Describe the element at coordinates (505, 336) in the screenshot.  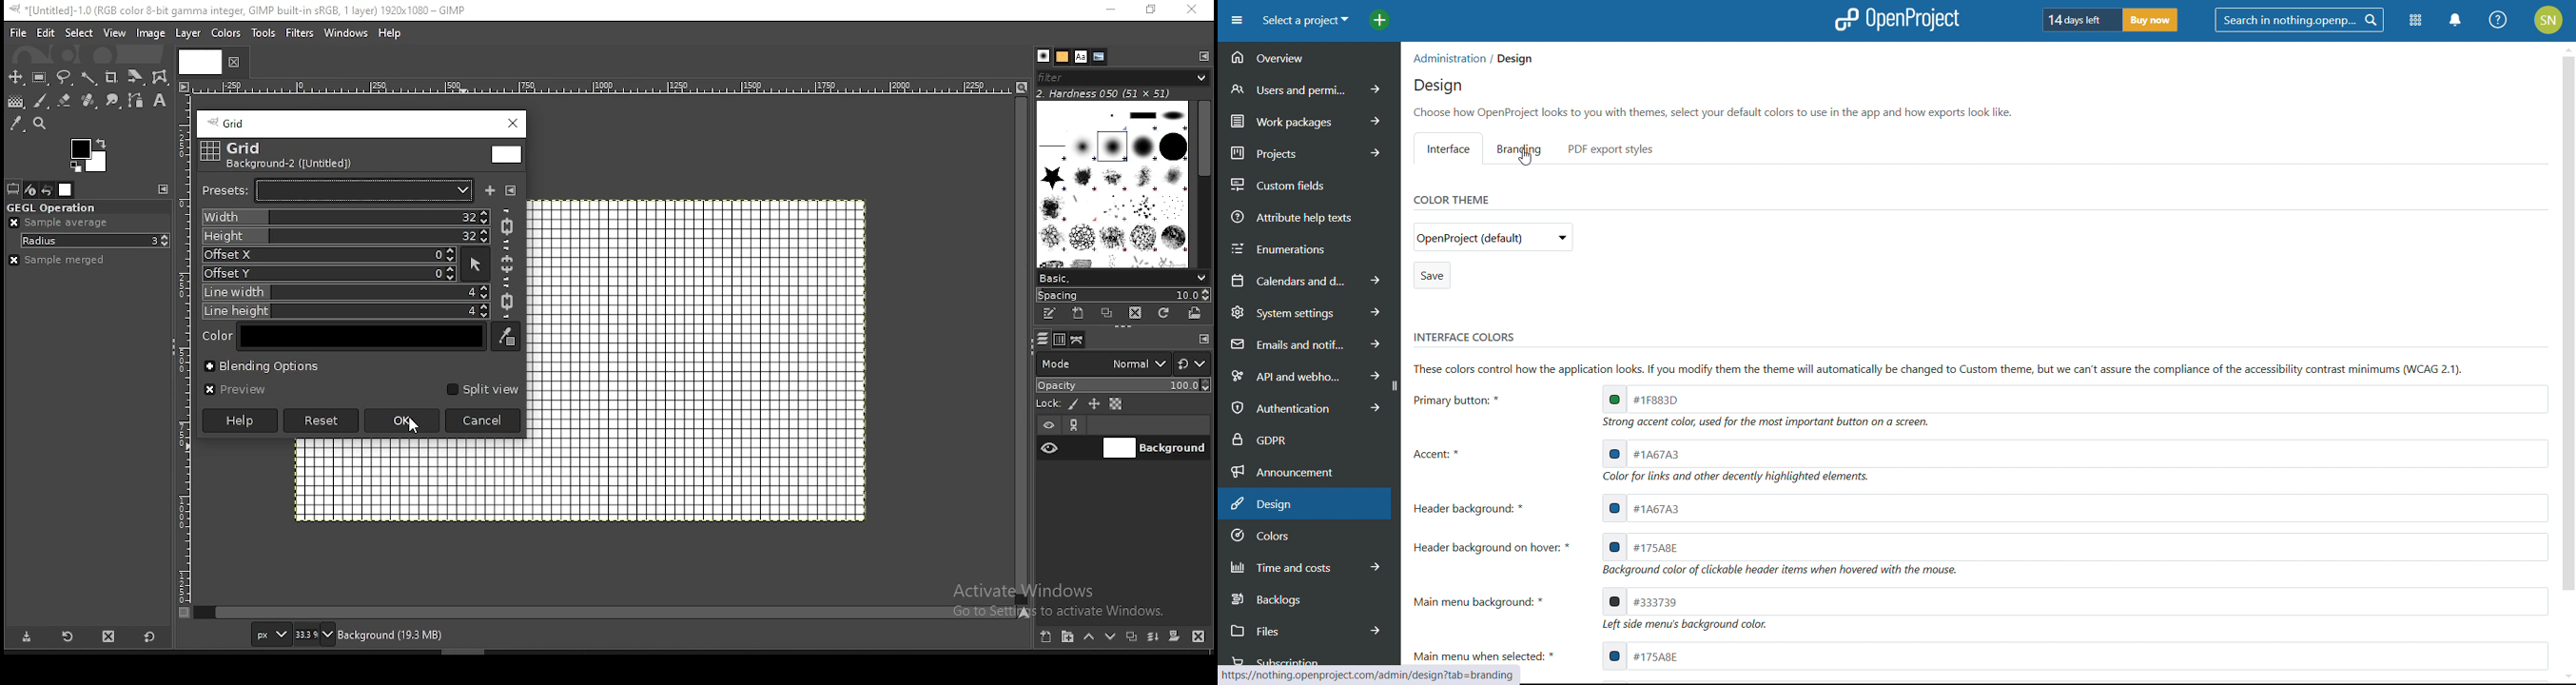
I see `pick color from image` at that location.